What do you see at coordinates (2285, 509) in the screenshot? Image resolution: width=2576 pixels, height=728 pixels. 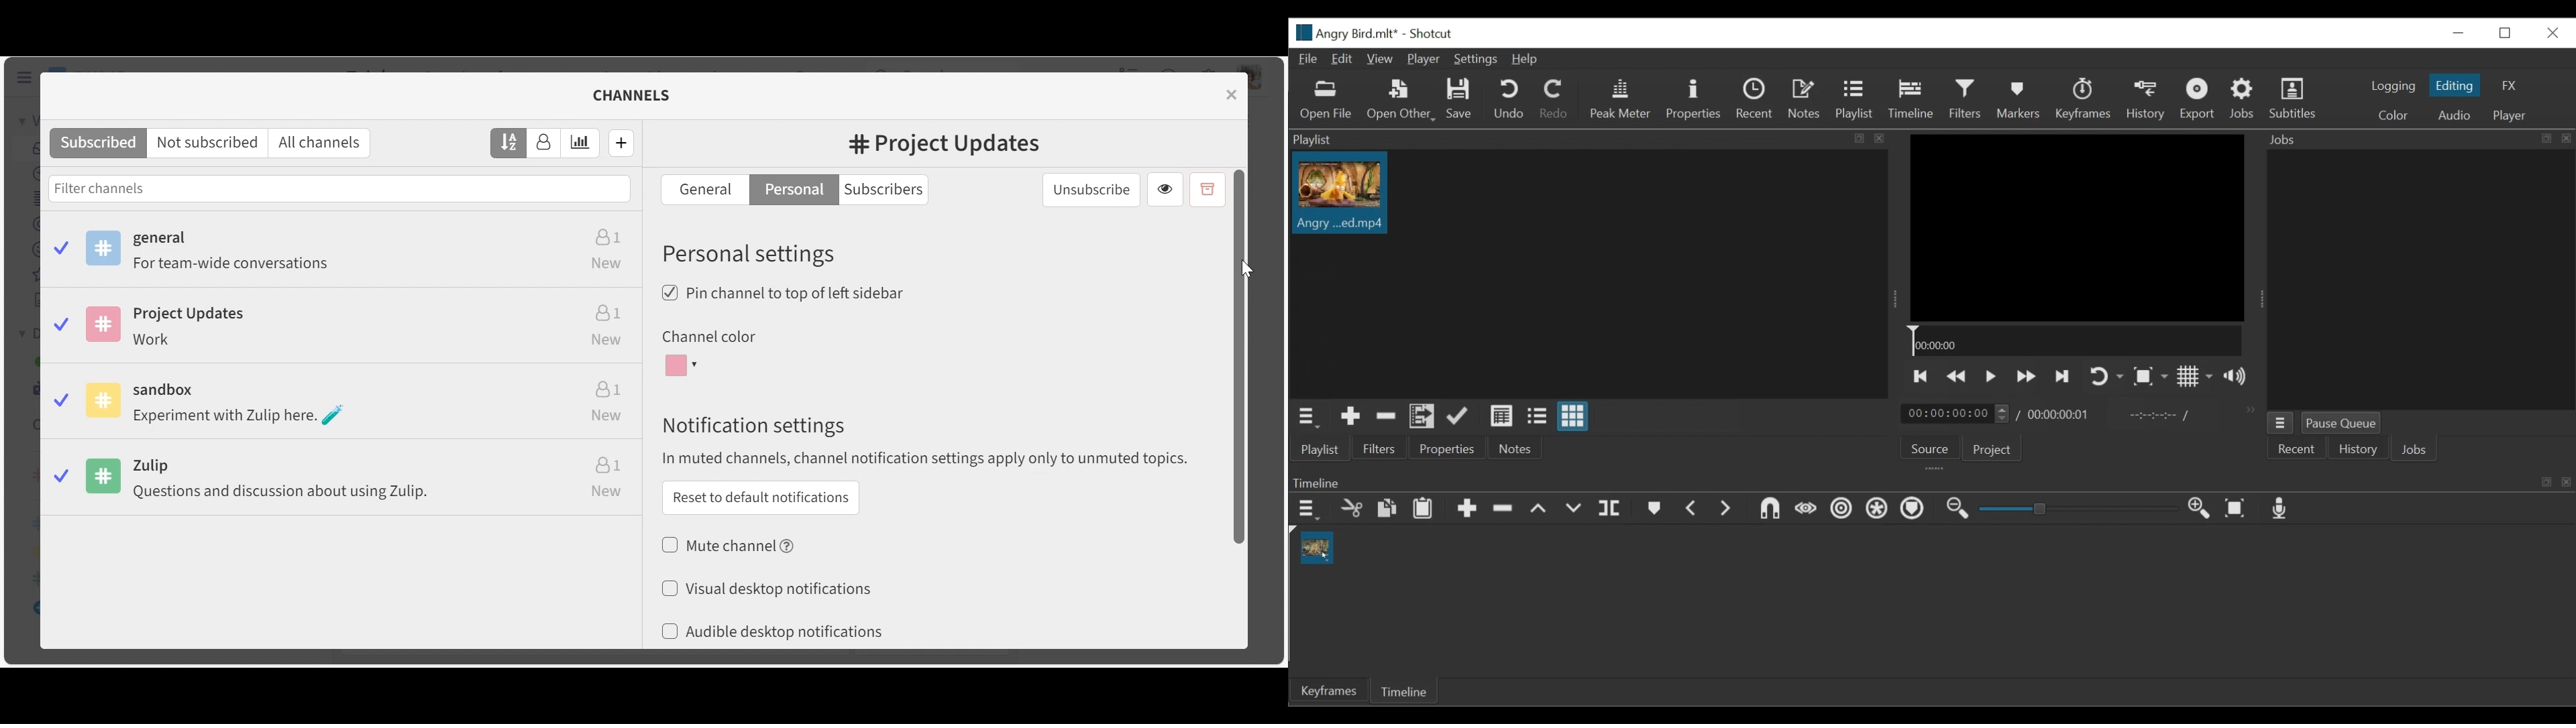 I see `Record audio` at bounding box center [2285, 509].